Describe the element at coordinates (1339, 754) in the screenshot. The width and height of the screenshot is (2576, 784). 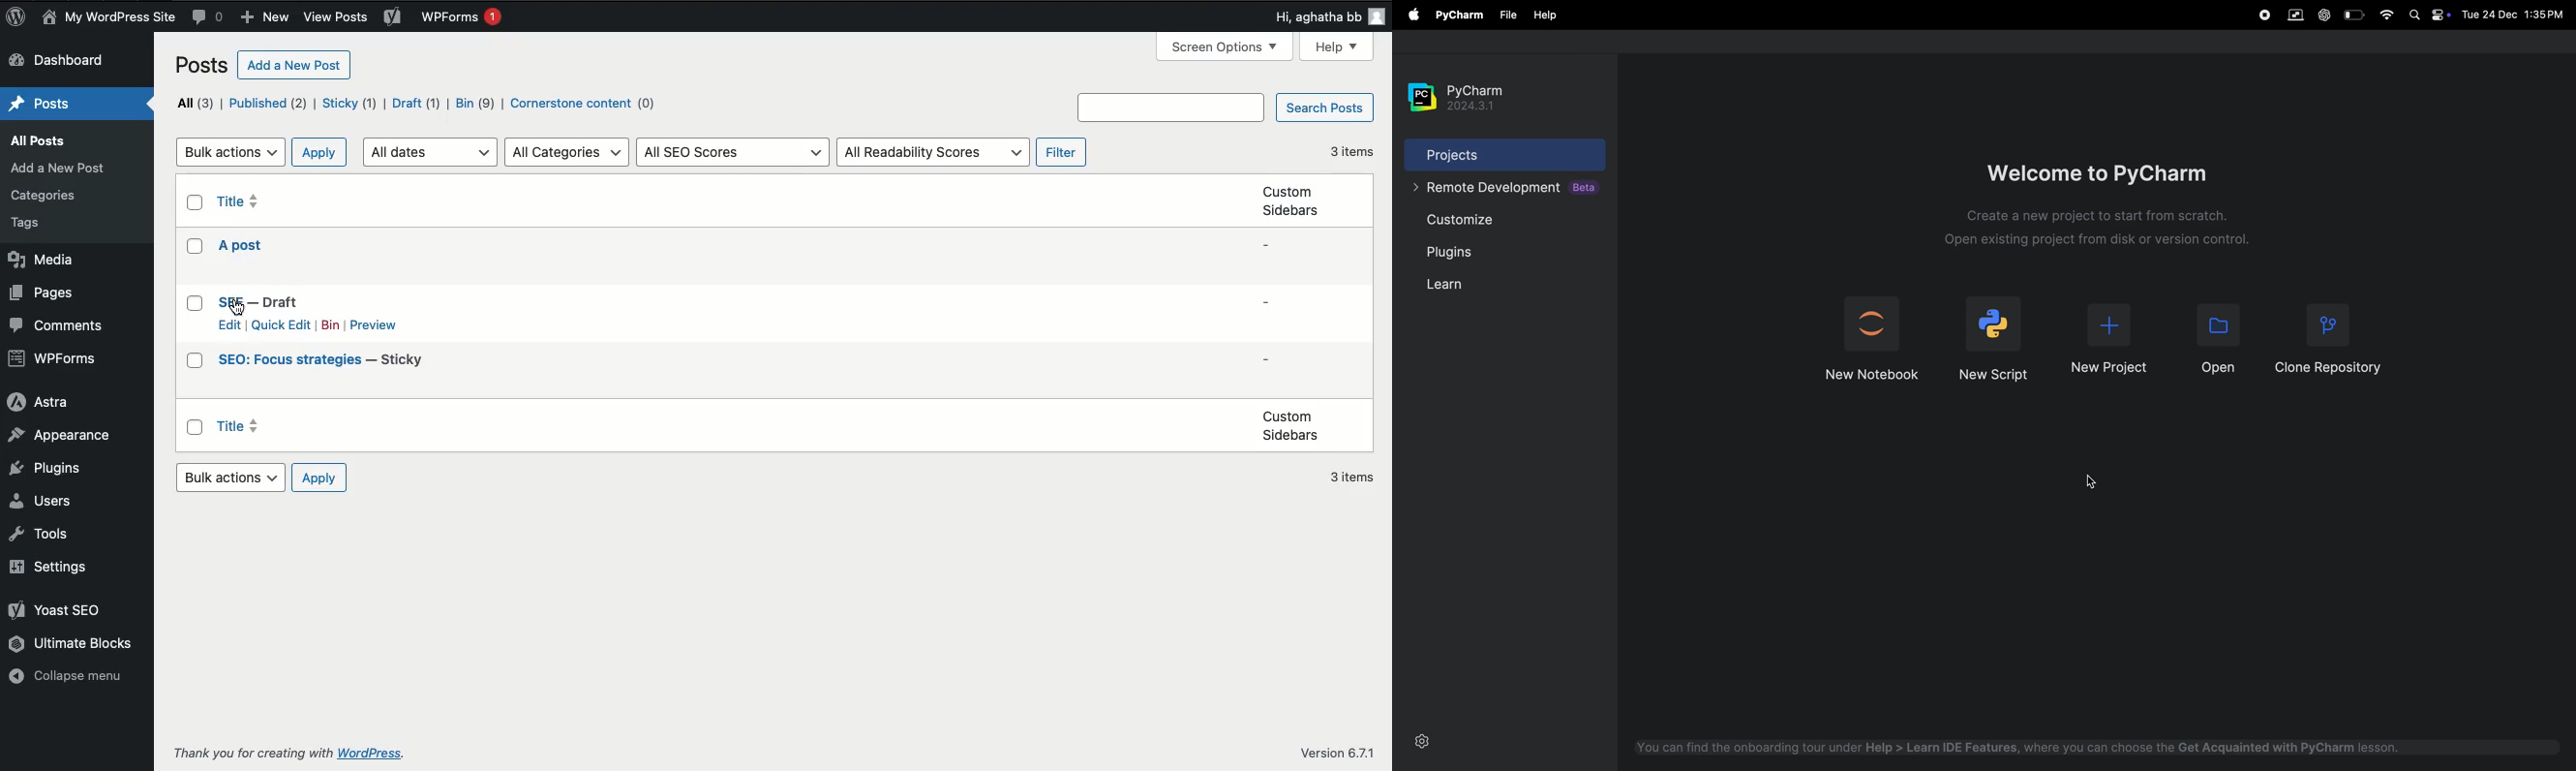
I see `Version 6.7.1` at that location.